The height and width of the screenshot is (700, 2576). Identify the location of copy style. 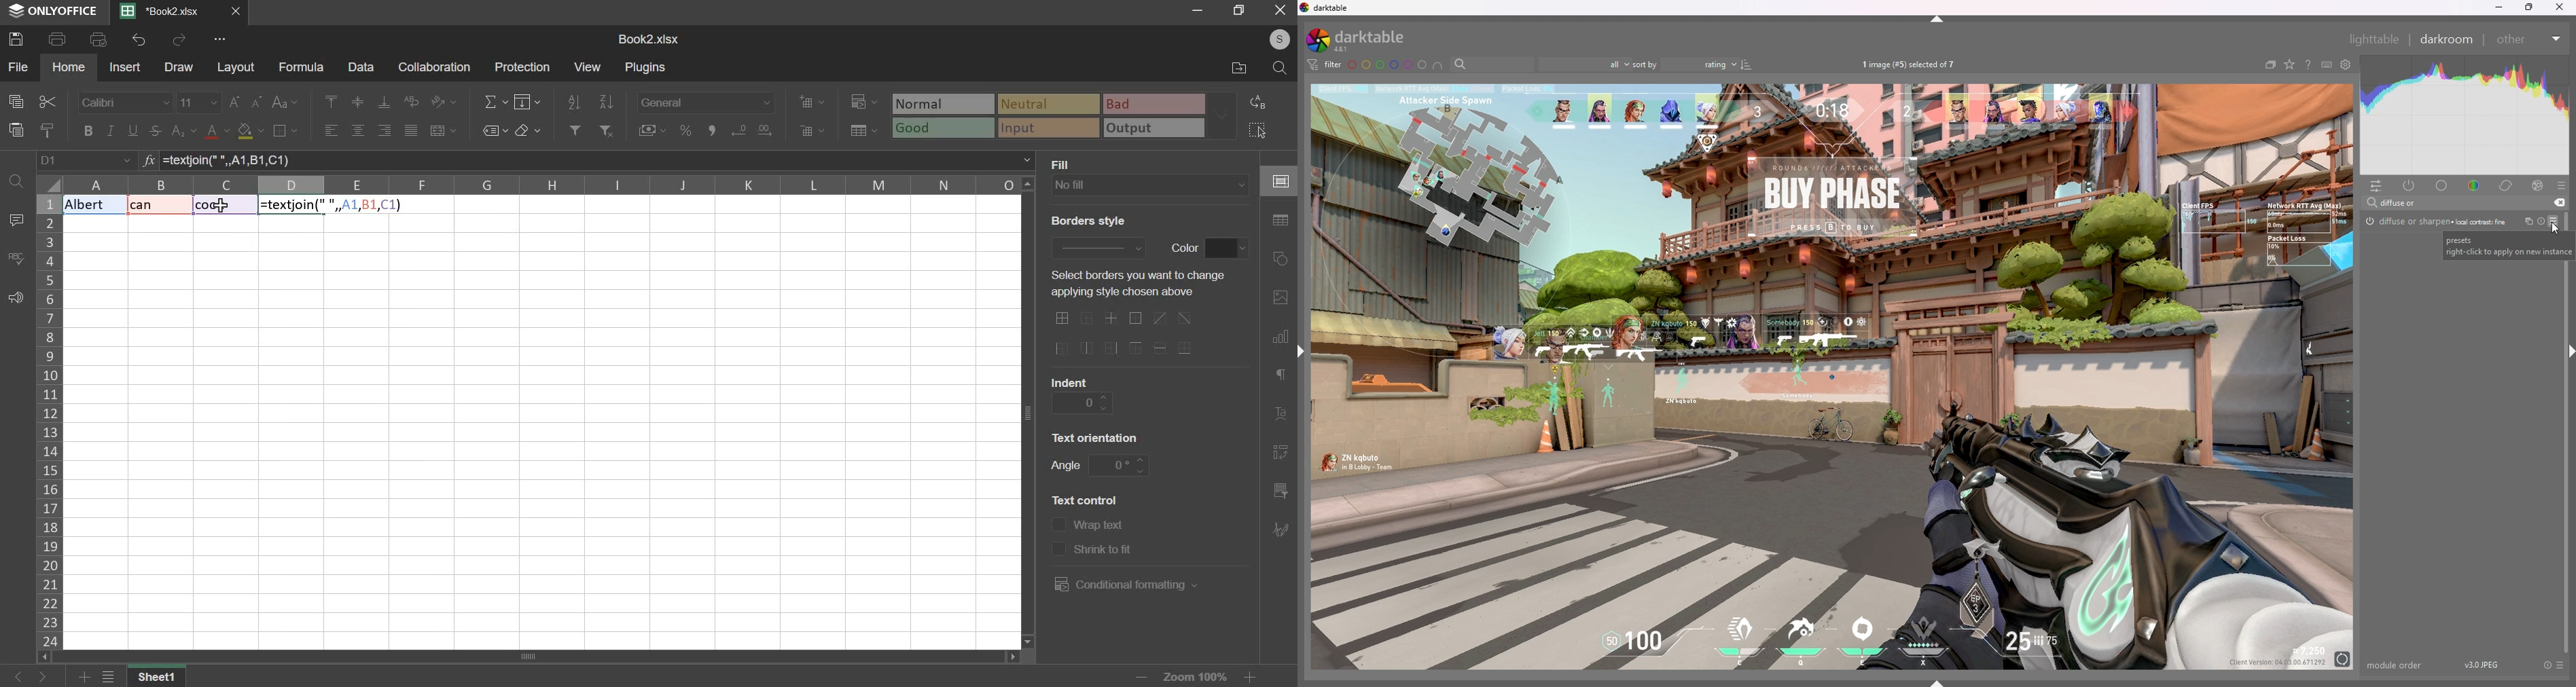
(48, 130).